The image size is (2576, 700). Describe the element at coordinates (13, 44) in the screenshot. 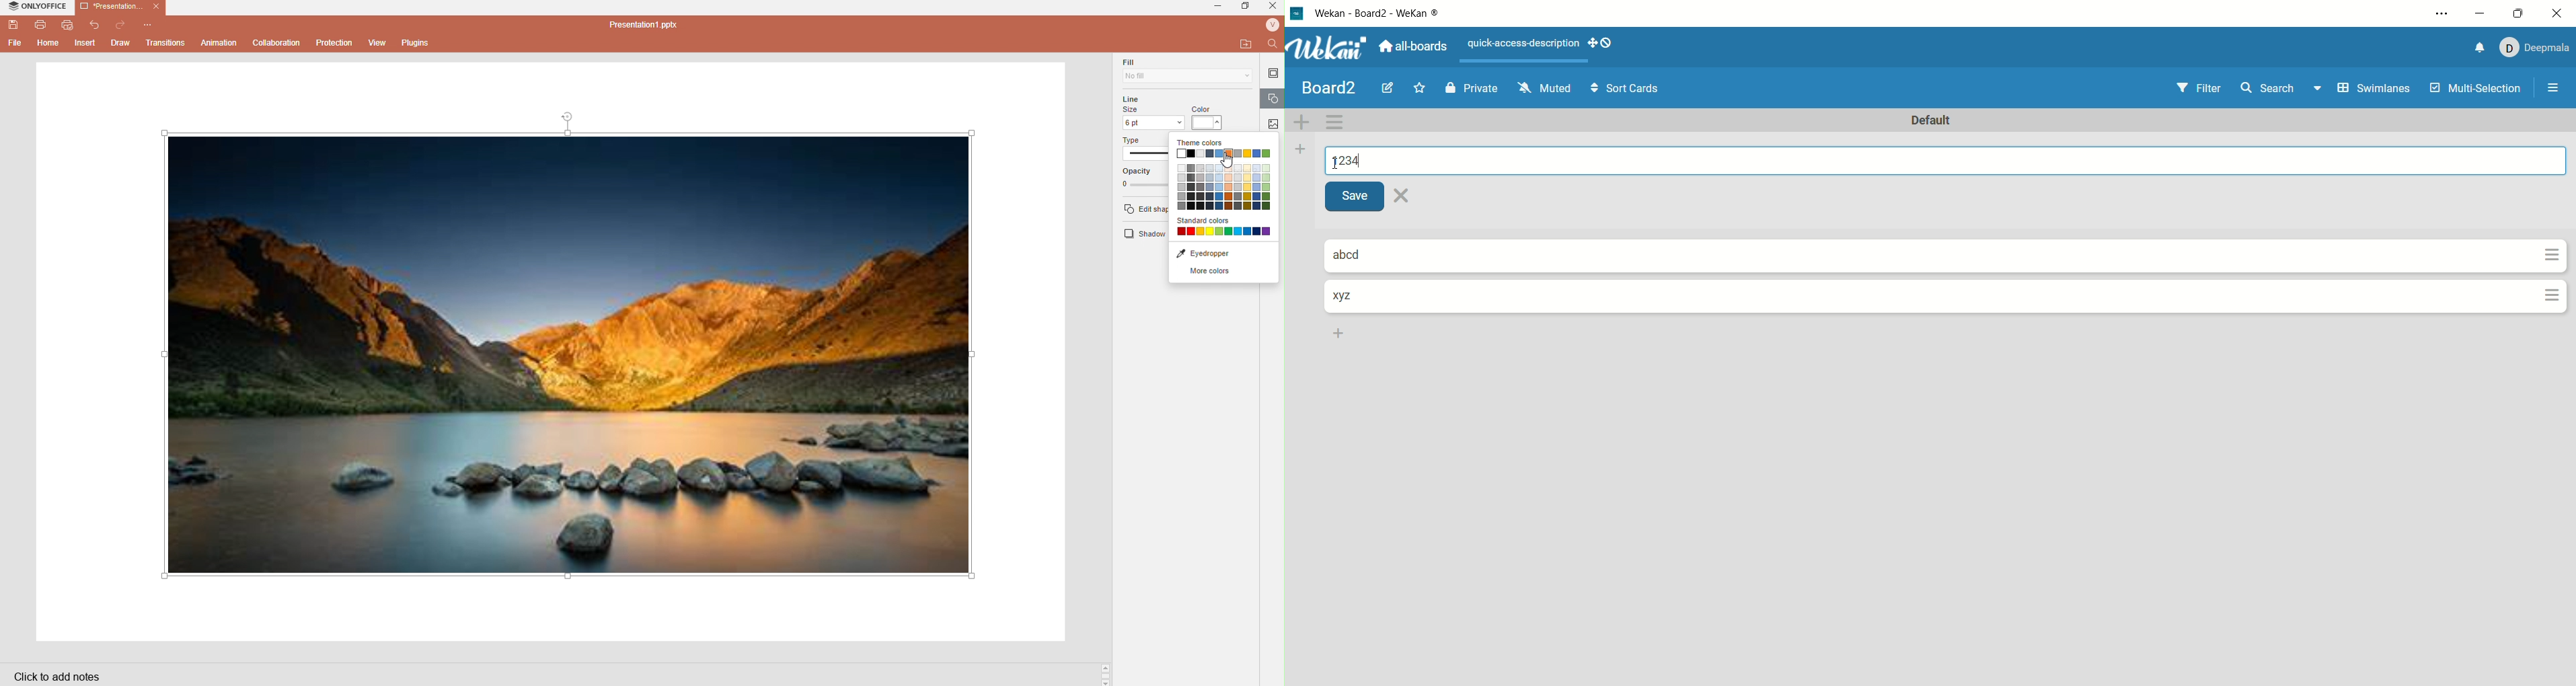

I see `File` at that location.